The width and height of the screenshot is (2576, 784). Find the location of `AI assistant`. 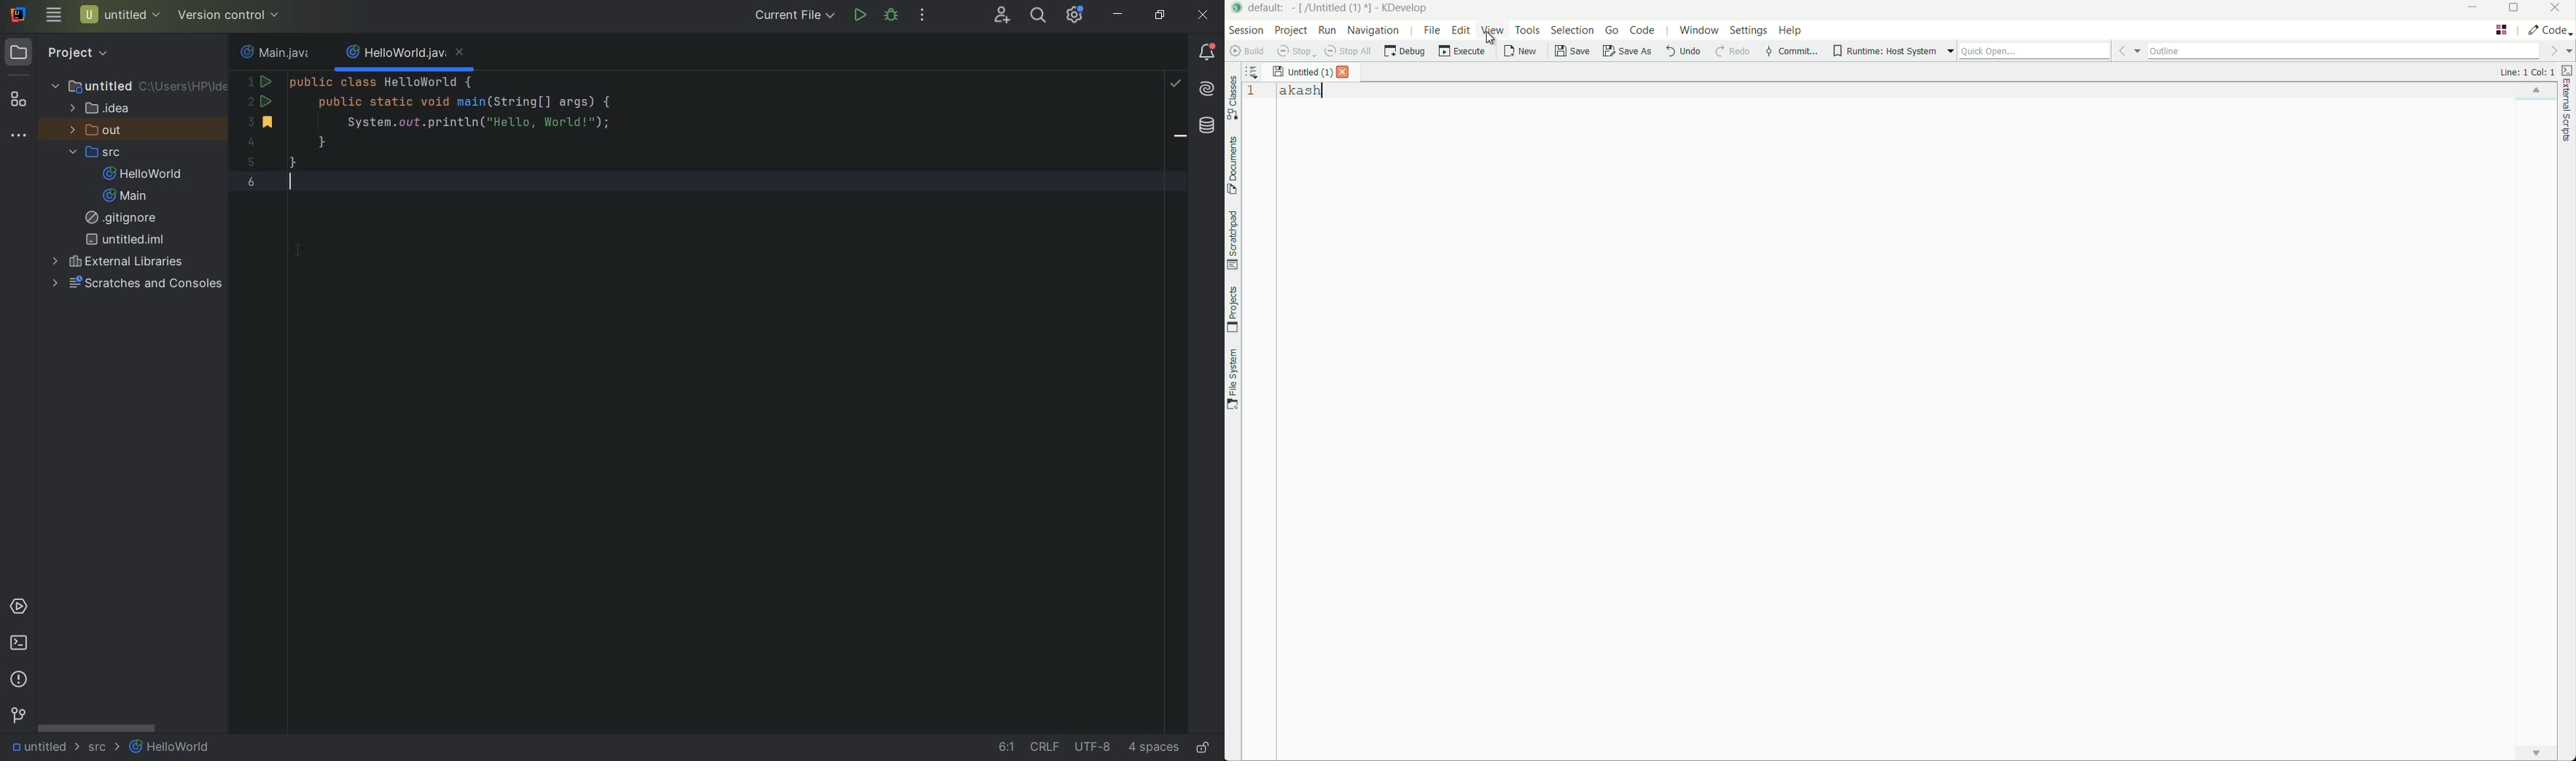

AI assistant is located at coordinates (1207, 91).